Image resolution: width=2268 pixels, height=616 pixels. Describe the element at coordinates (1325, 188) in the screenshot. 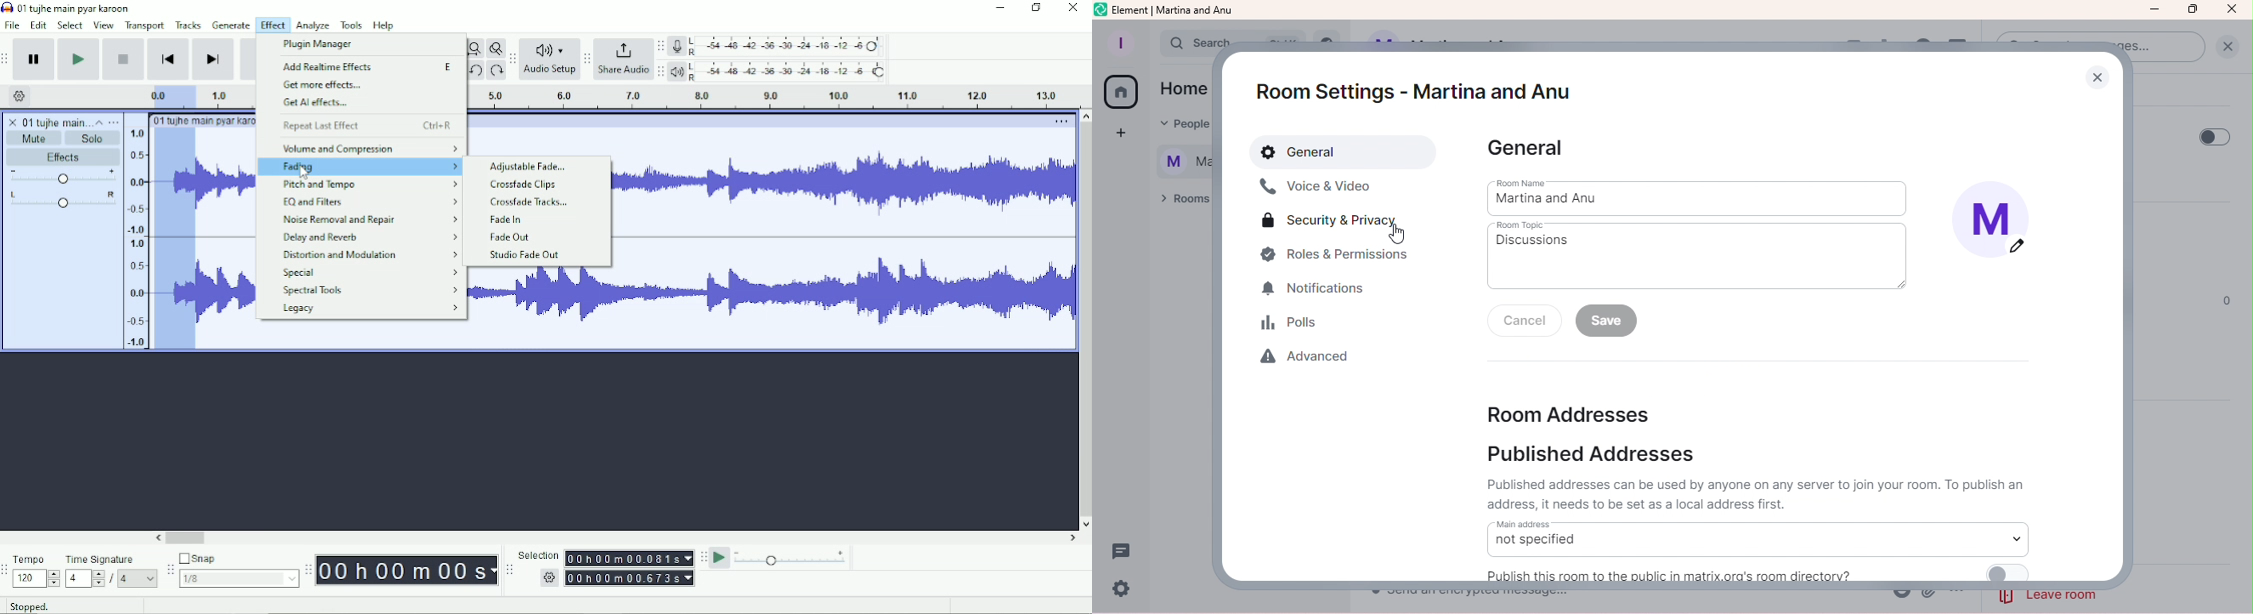

I see `Voice and video` at that location.